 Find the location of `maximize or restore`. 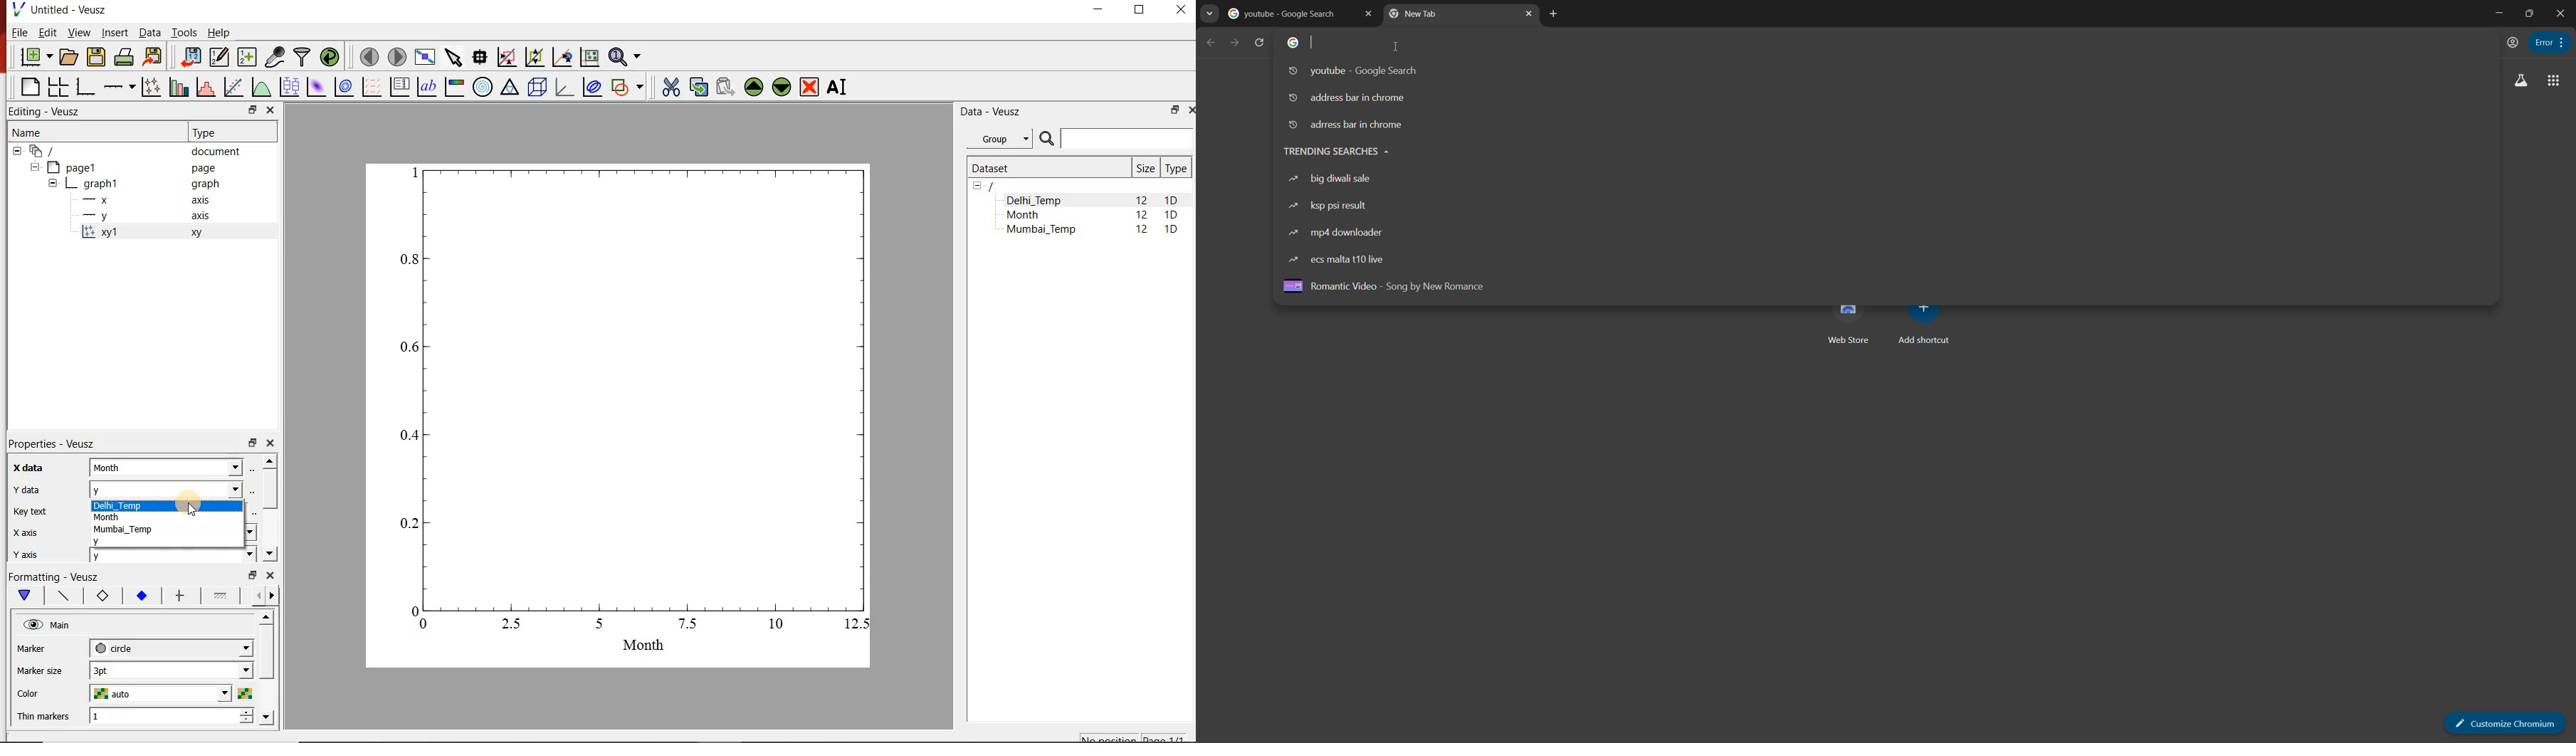

maximize or restore is located at coordinates (2531, 12).